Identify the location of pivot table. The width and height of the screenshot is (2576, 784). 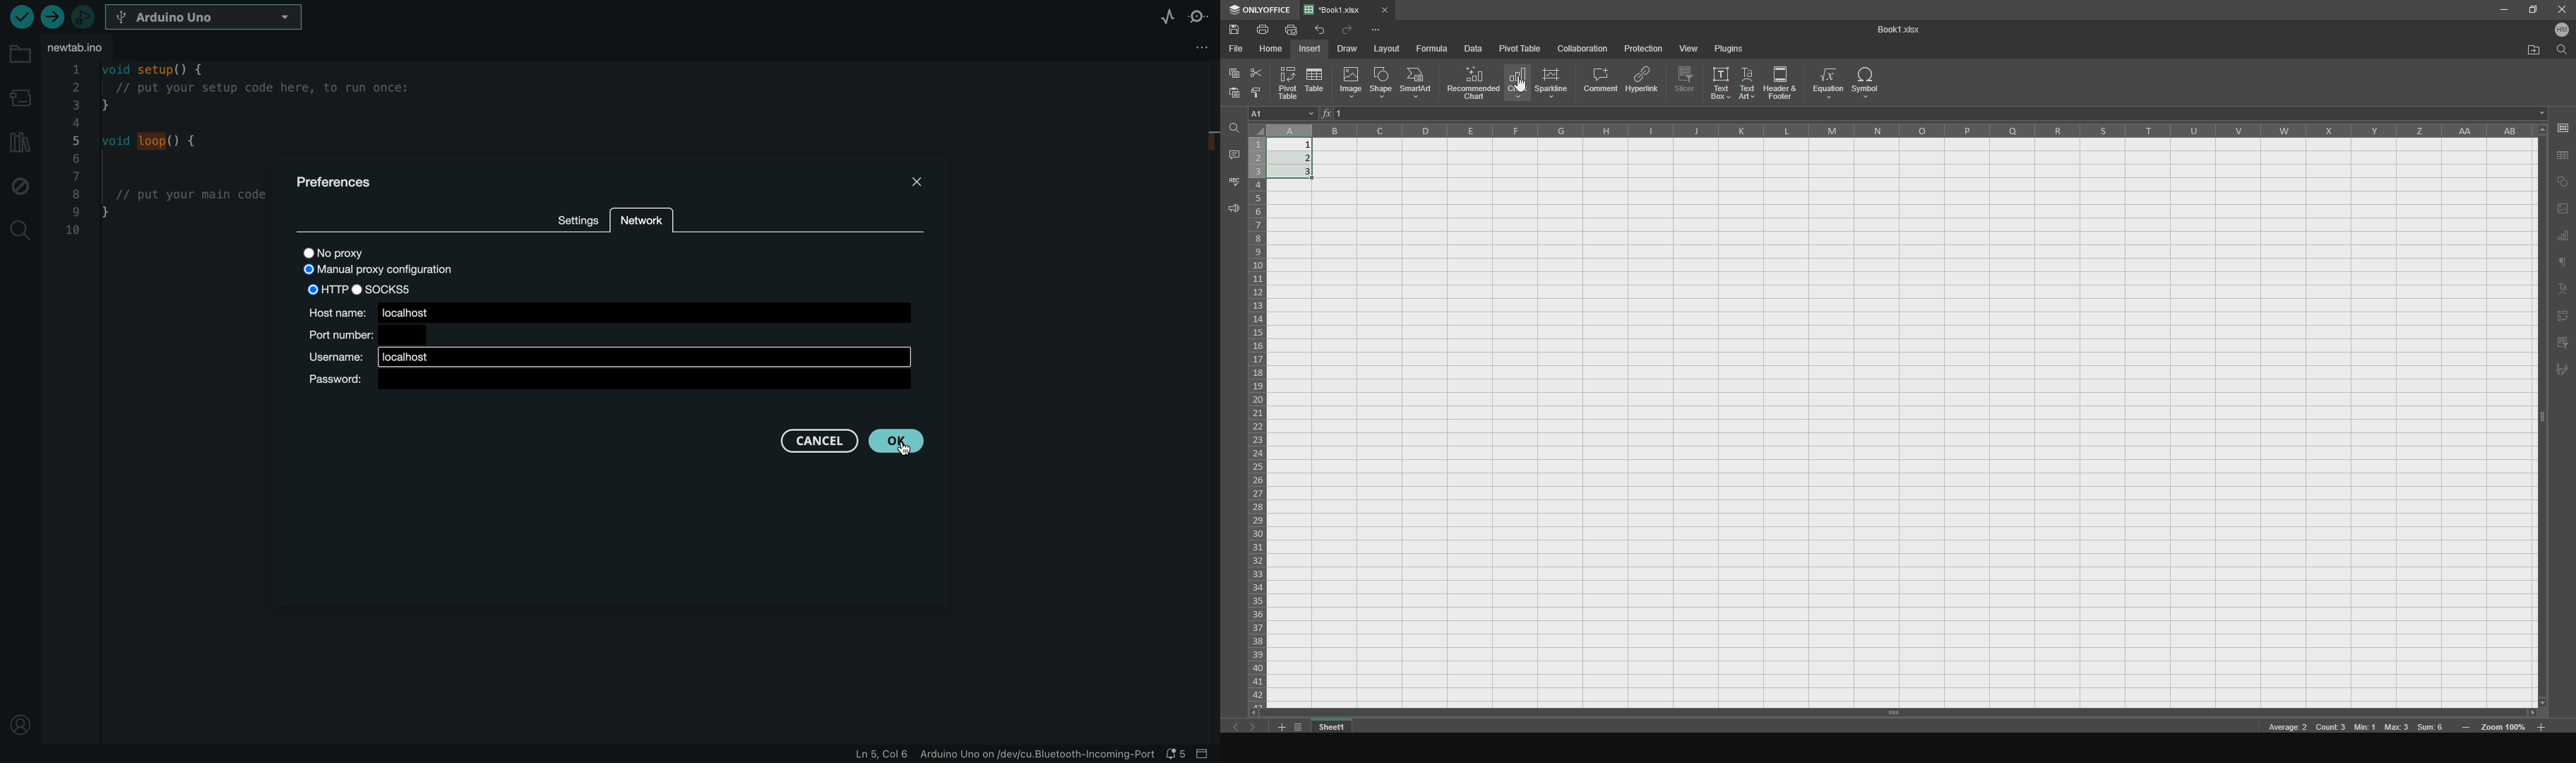
(1284, 81).